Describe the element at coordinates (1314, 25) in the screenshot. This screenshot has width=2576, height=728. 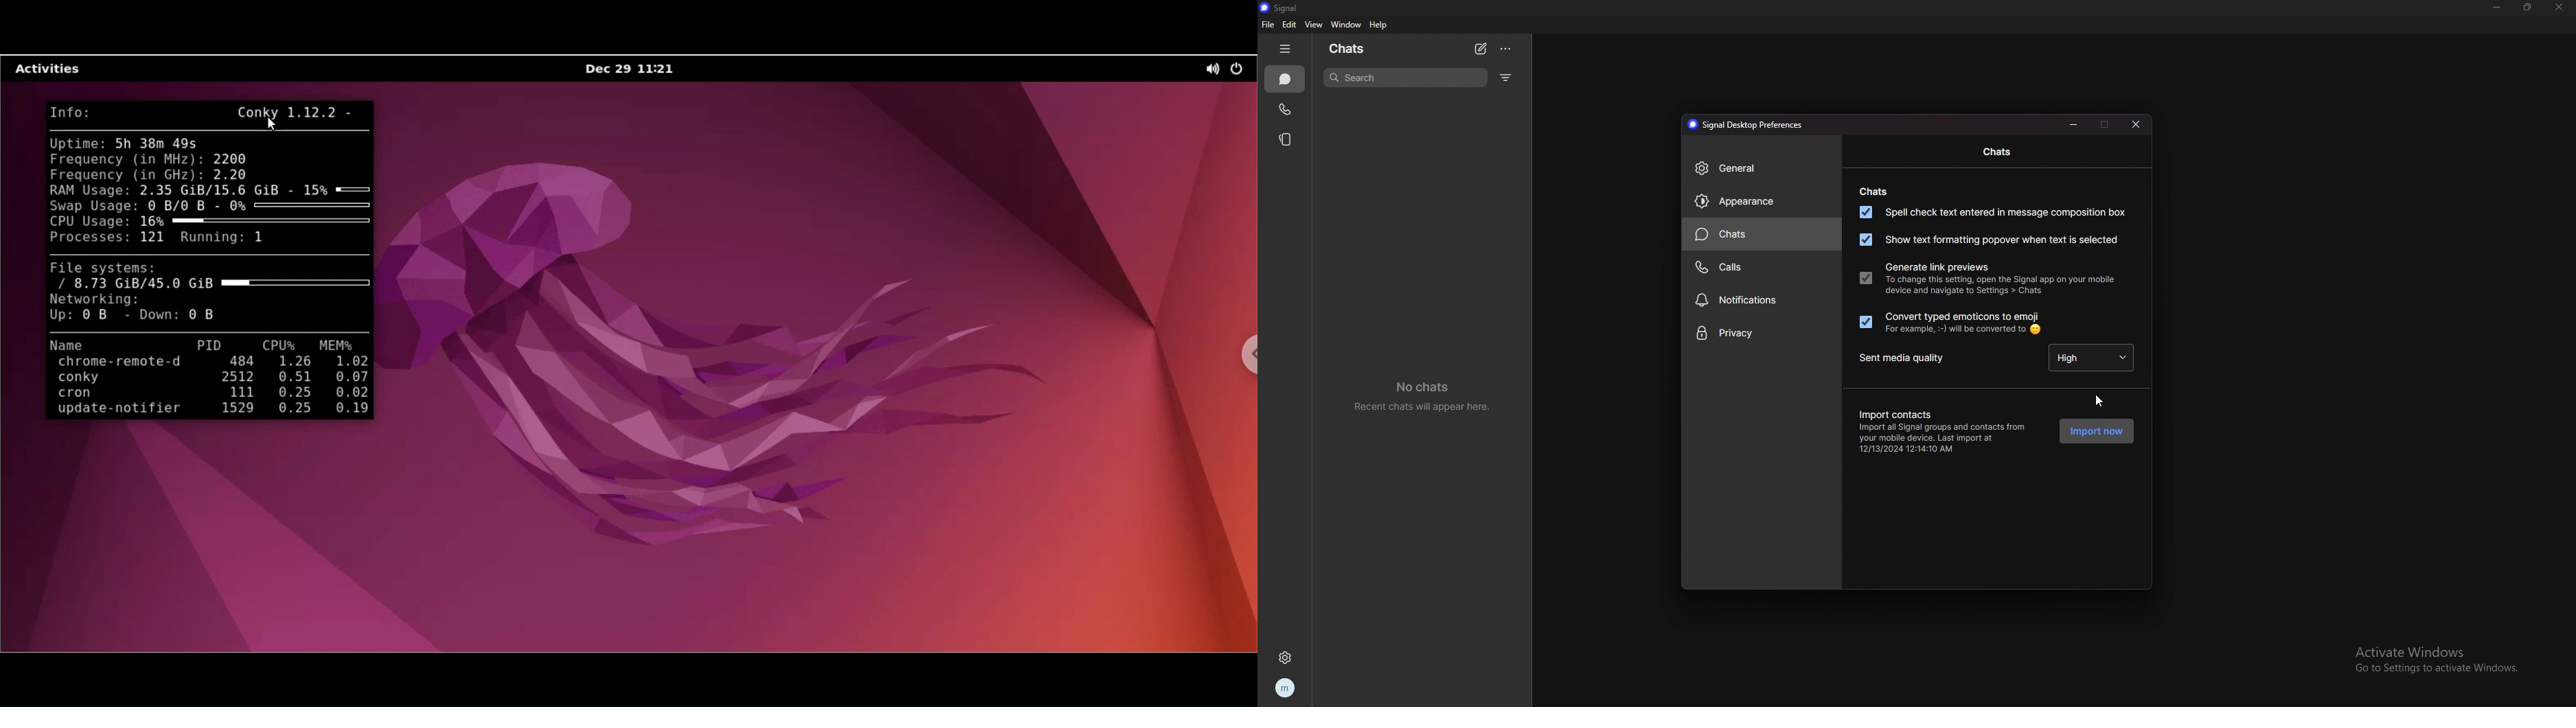
I see `view` at that location.